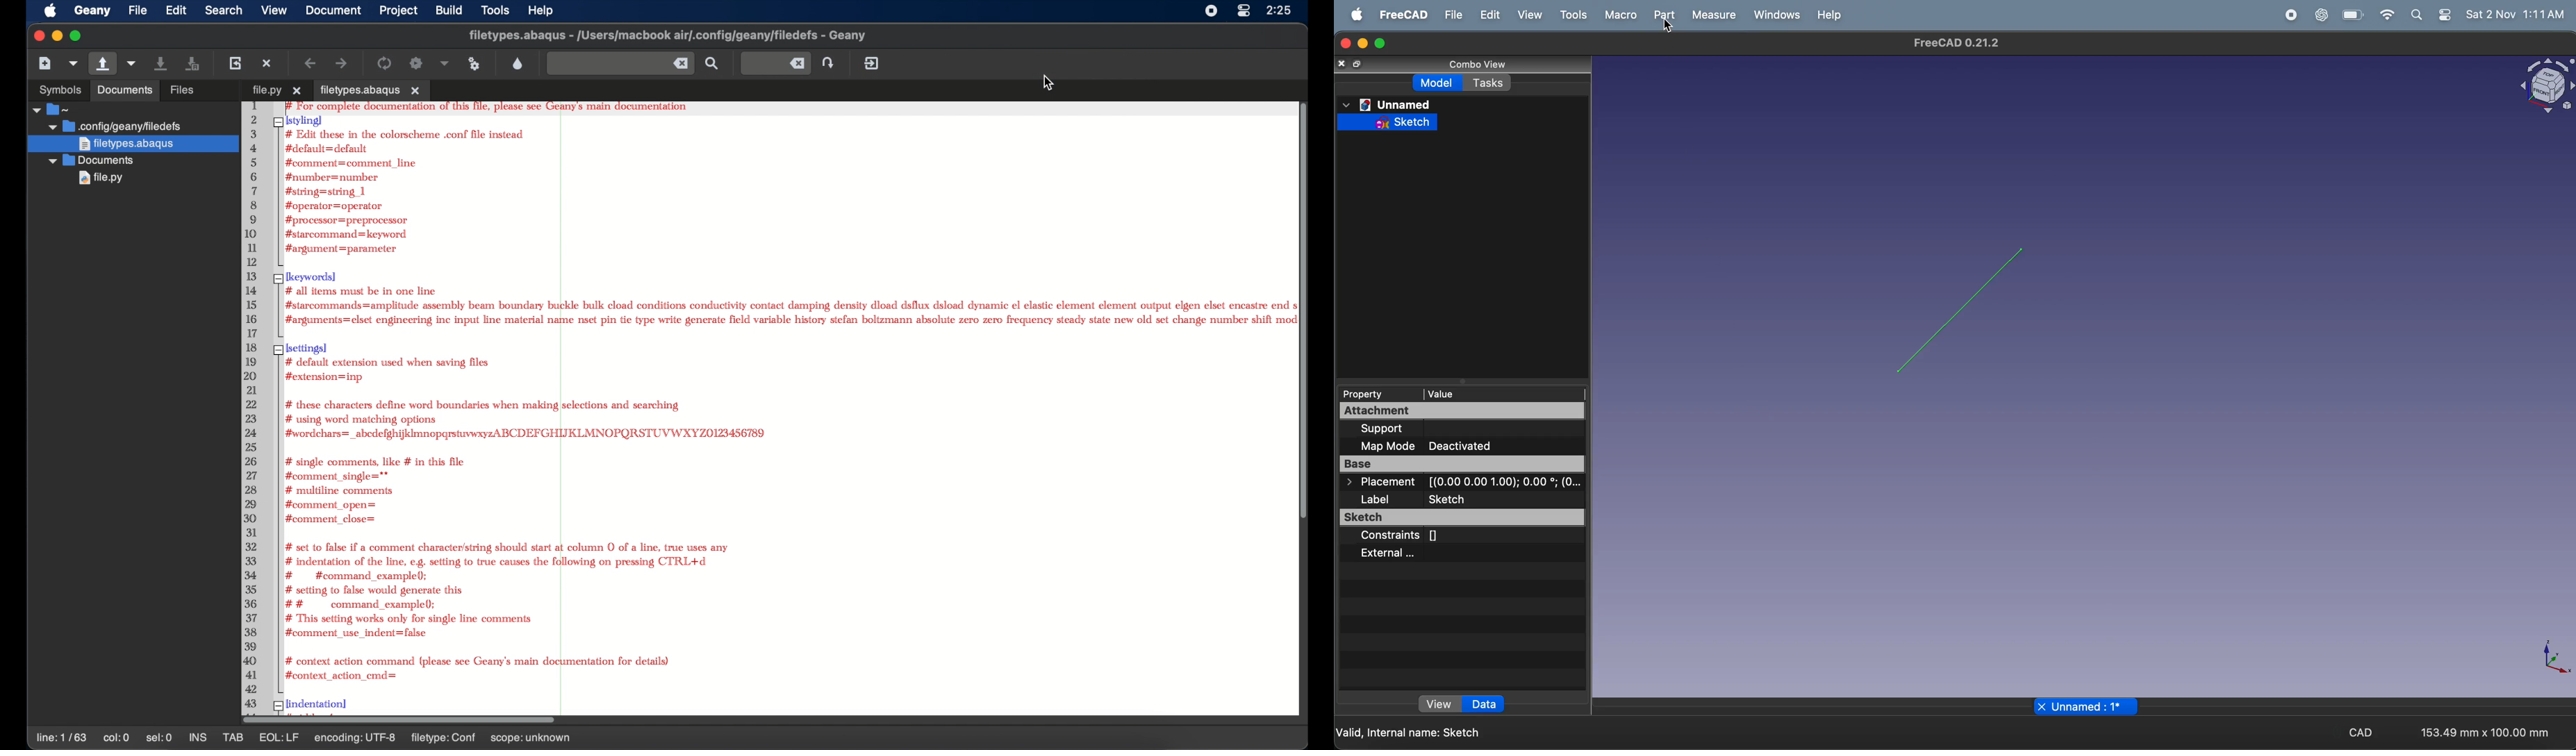  Describe the element at coordinates (1714, 14) in the screenshot. I see `measure` at that location.